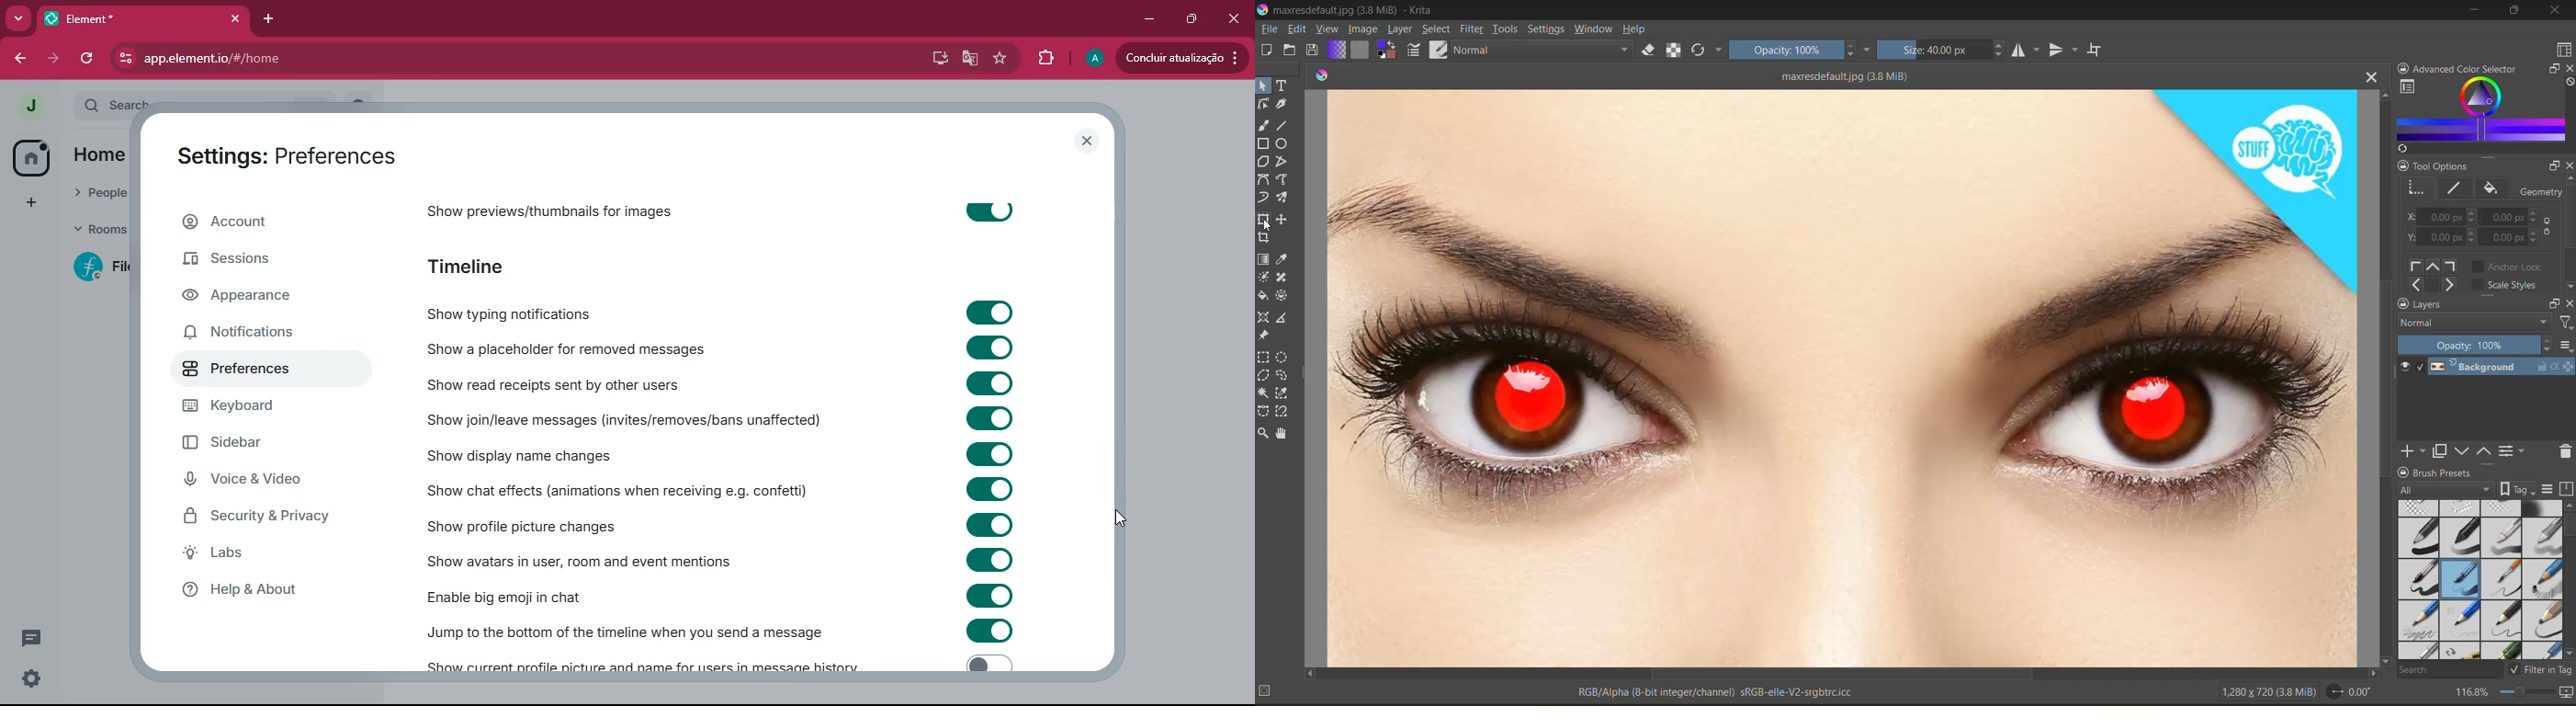 The height and width of the screenshot is (728, 2576). What do you see at coordinates (1387, 50) in the screenshot?
I see `swap foreground background color` at bounding box center [1387, 50].